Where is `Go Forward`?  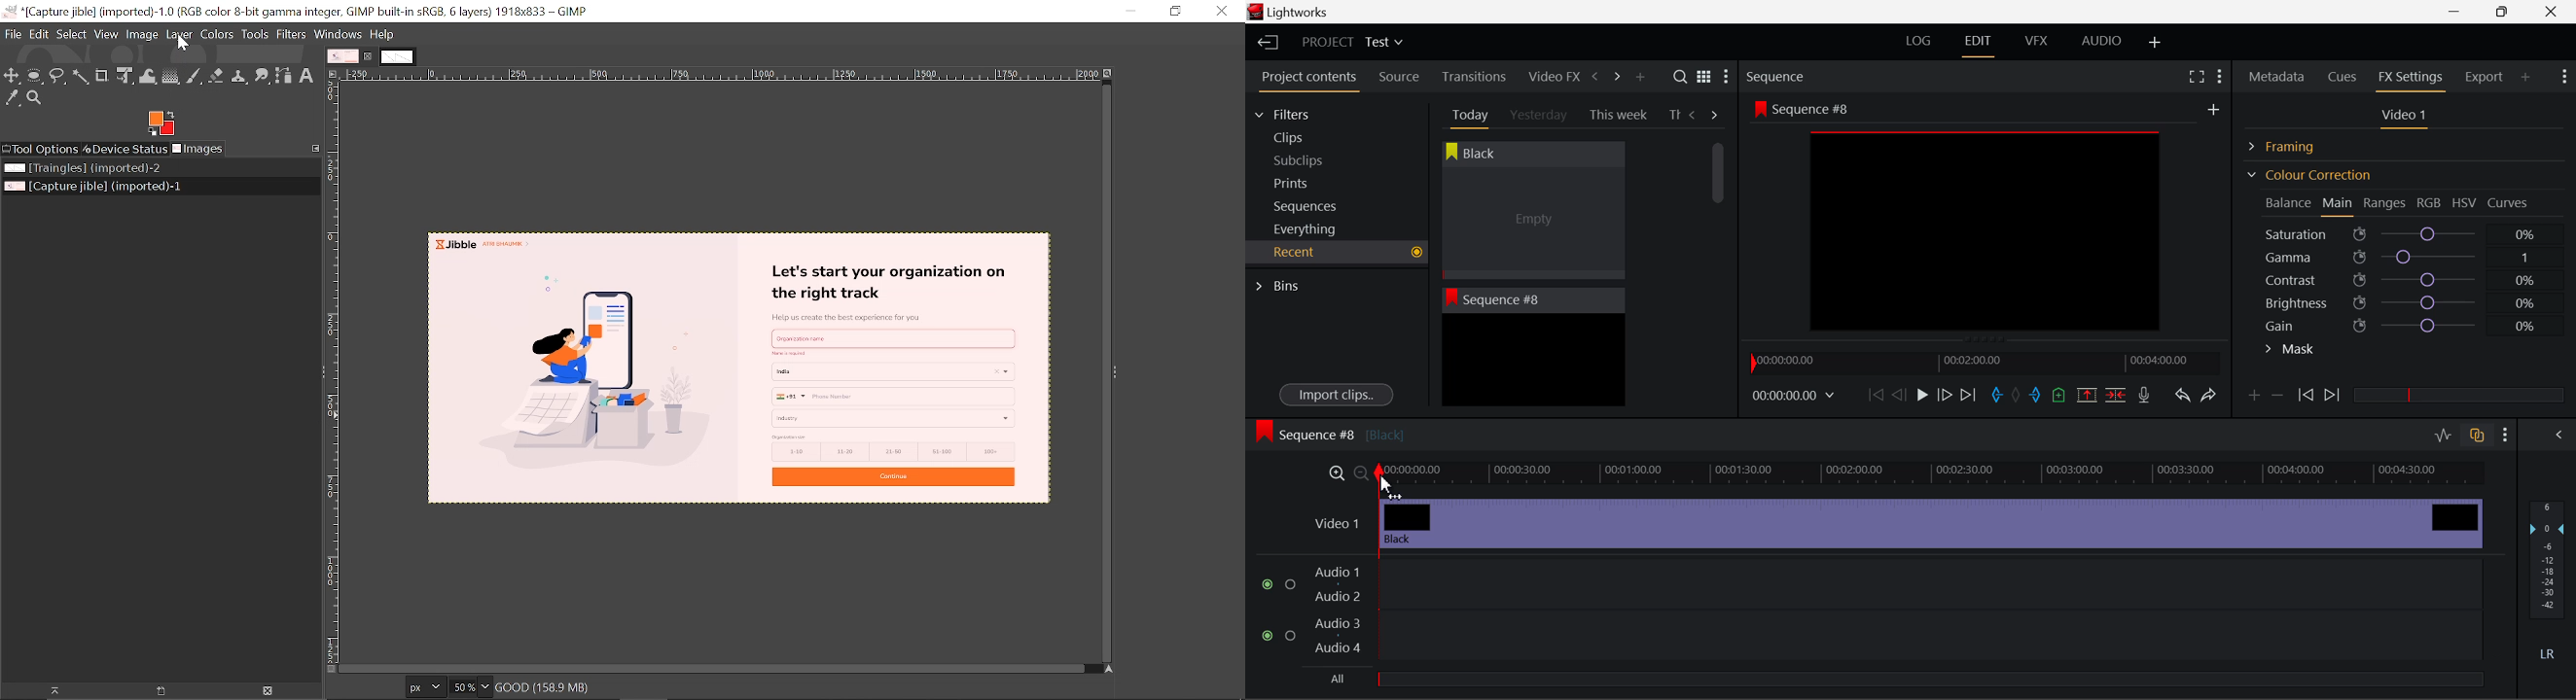 Go Forward is located at coordinates (1945, 394).